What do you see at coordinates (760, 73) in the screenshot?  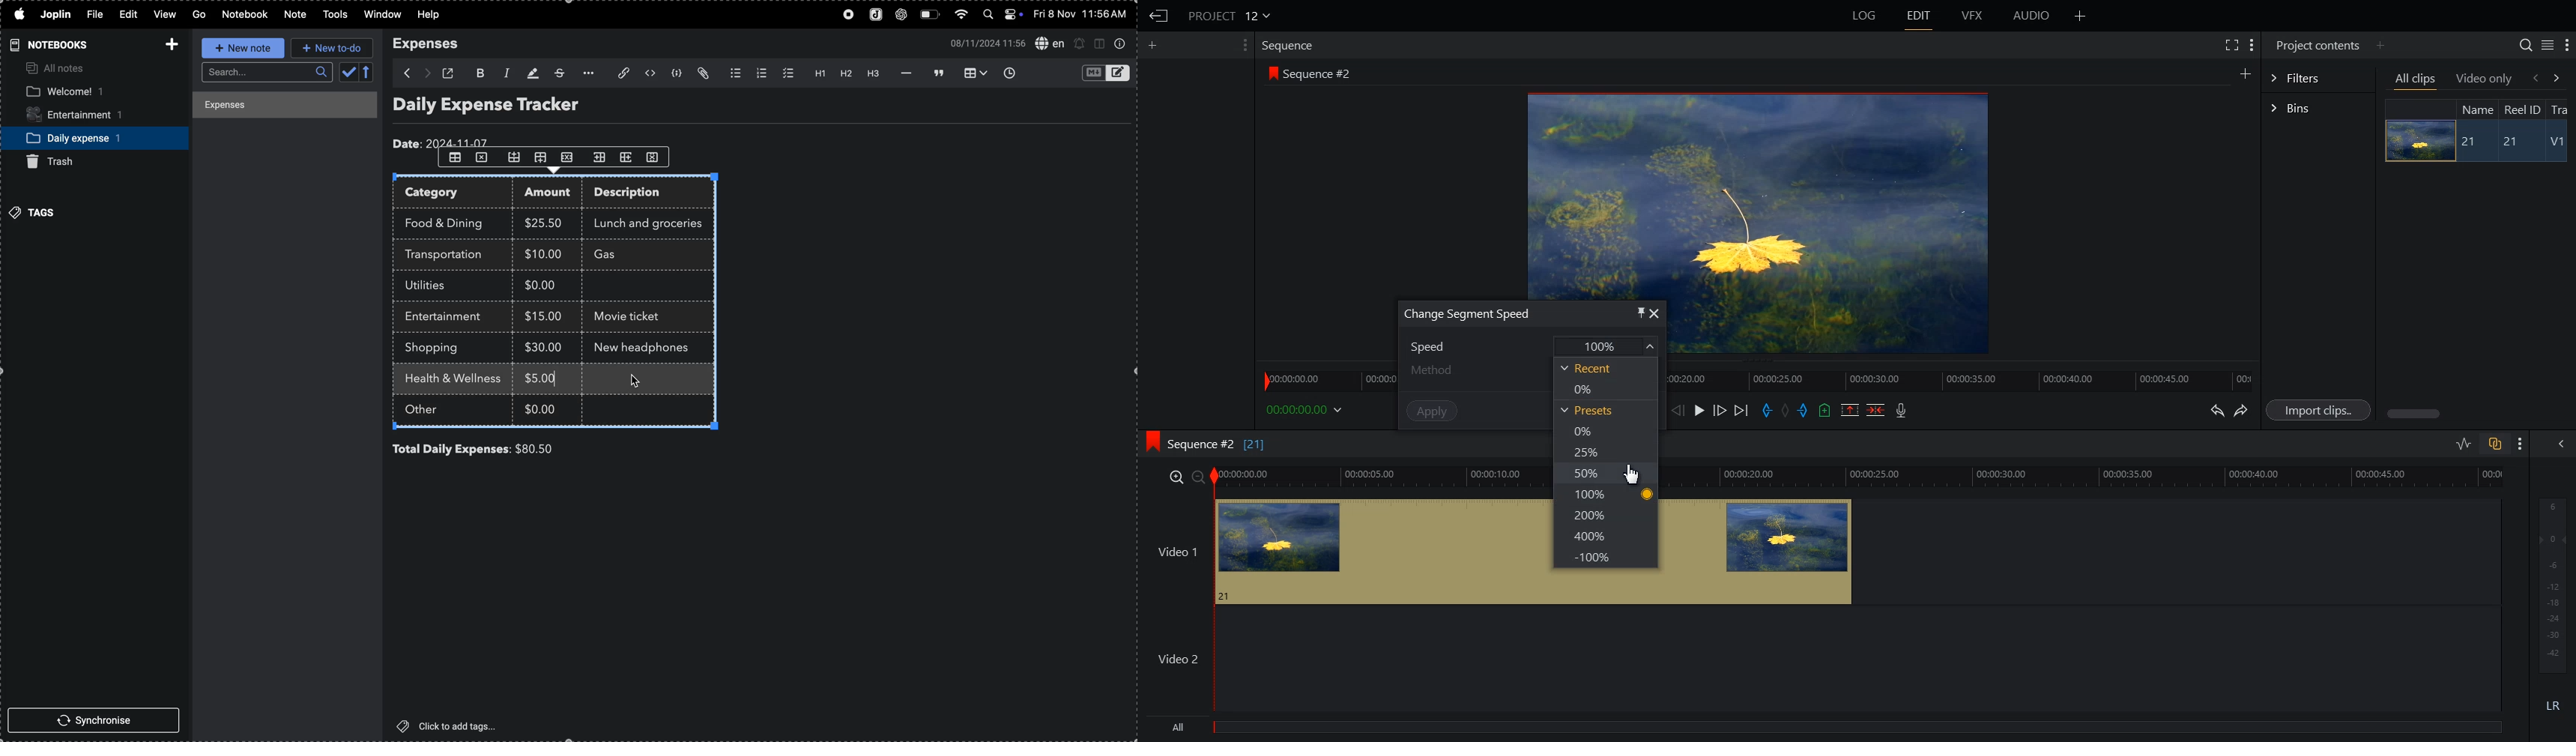 I see `numberlist` at bounding box center [760, 73].